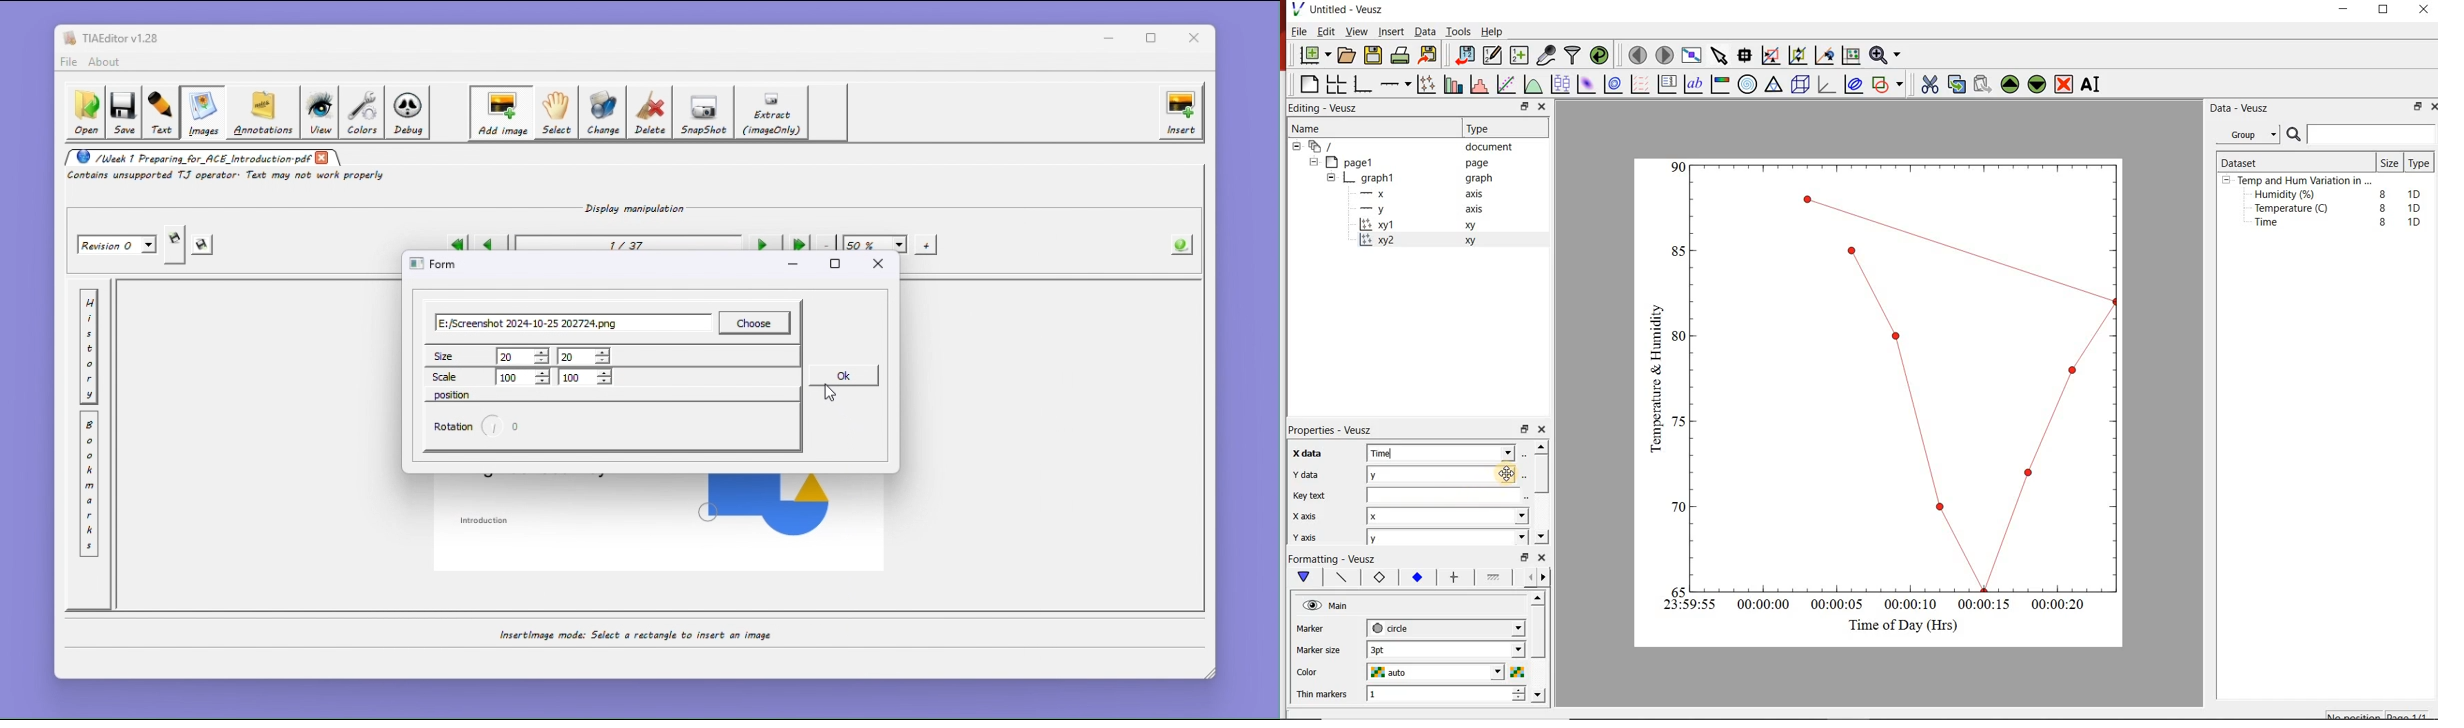  Describe the element at coordinates (1426, 83) in the screenshot. I see `Plot points with lines and error bars` at that location.